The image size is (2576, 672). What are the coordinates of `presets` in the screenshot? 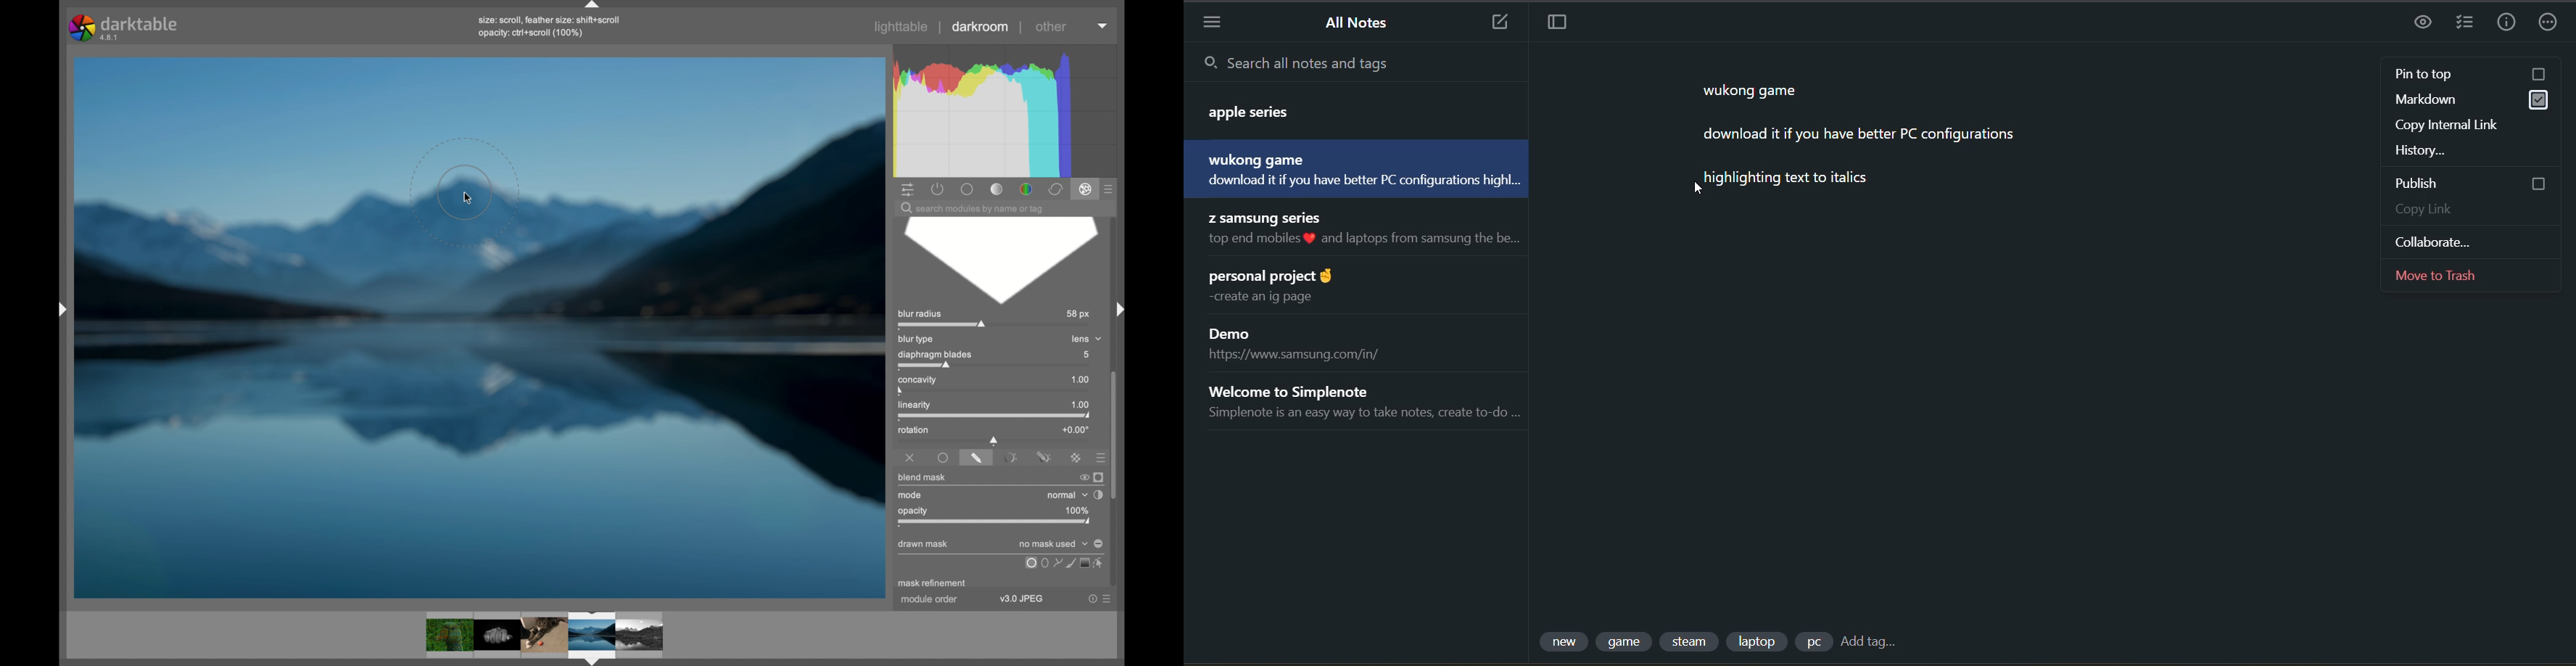 It's located at (1097, 456).